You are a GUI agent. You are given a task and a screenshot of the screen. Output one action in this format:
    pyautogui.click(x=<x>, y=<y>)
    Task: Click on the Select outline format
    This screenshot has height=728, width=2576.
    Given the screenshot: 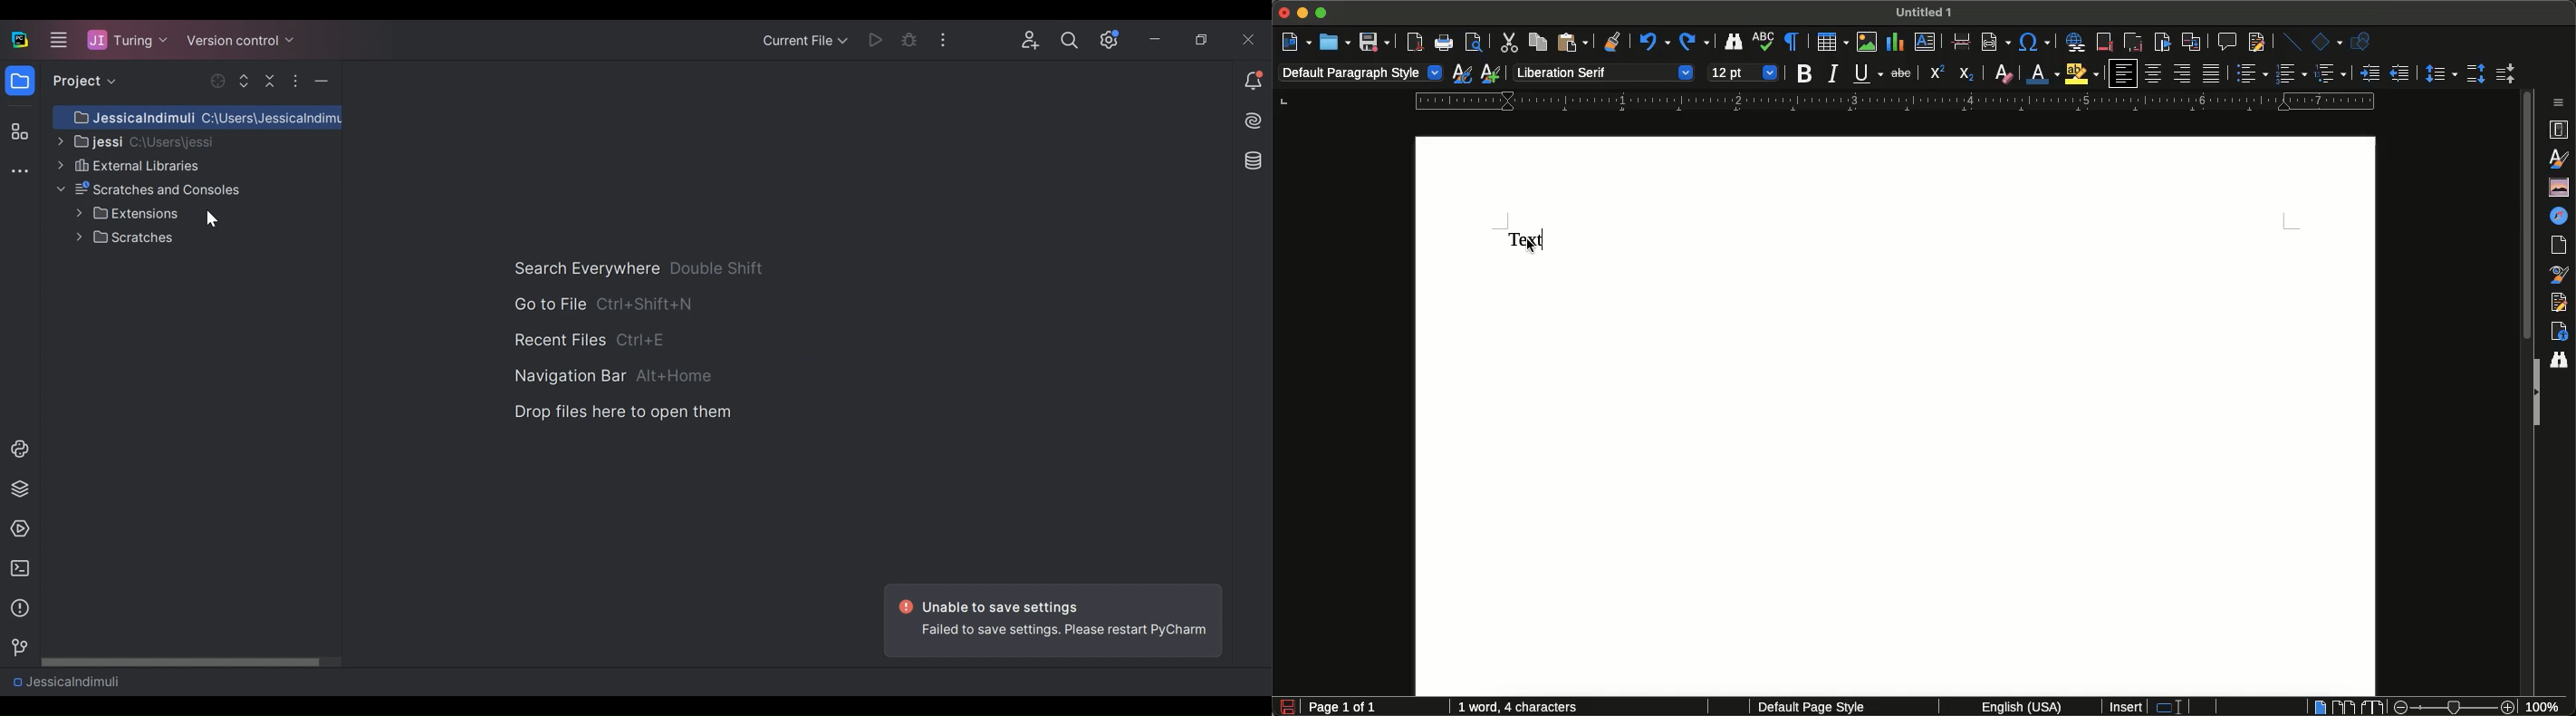 What is the action you would take?
    pyautogui.click(x=2331, y=73)
    